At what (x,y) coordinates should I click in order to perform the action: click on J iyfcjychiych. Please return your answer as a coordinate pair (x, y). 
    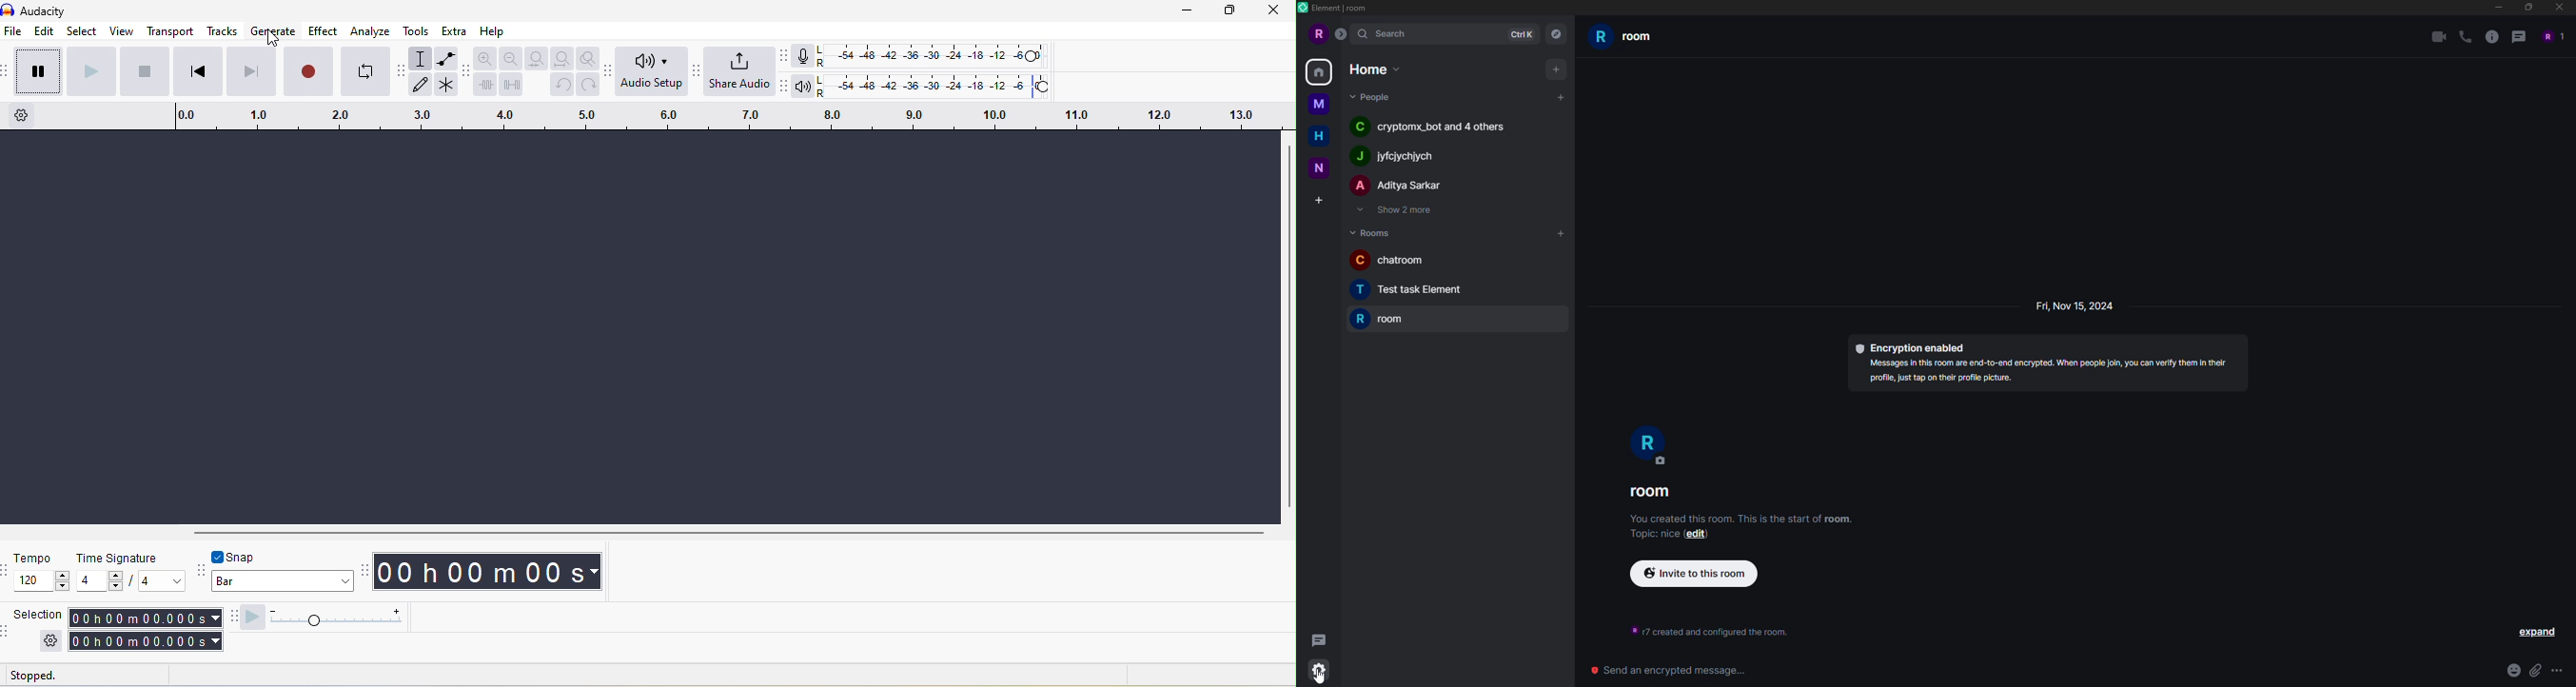
    Looking at the image, I should click on (1403, 160).